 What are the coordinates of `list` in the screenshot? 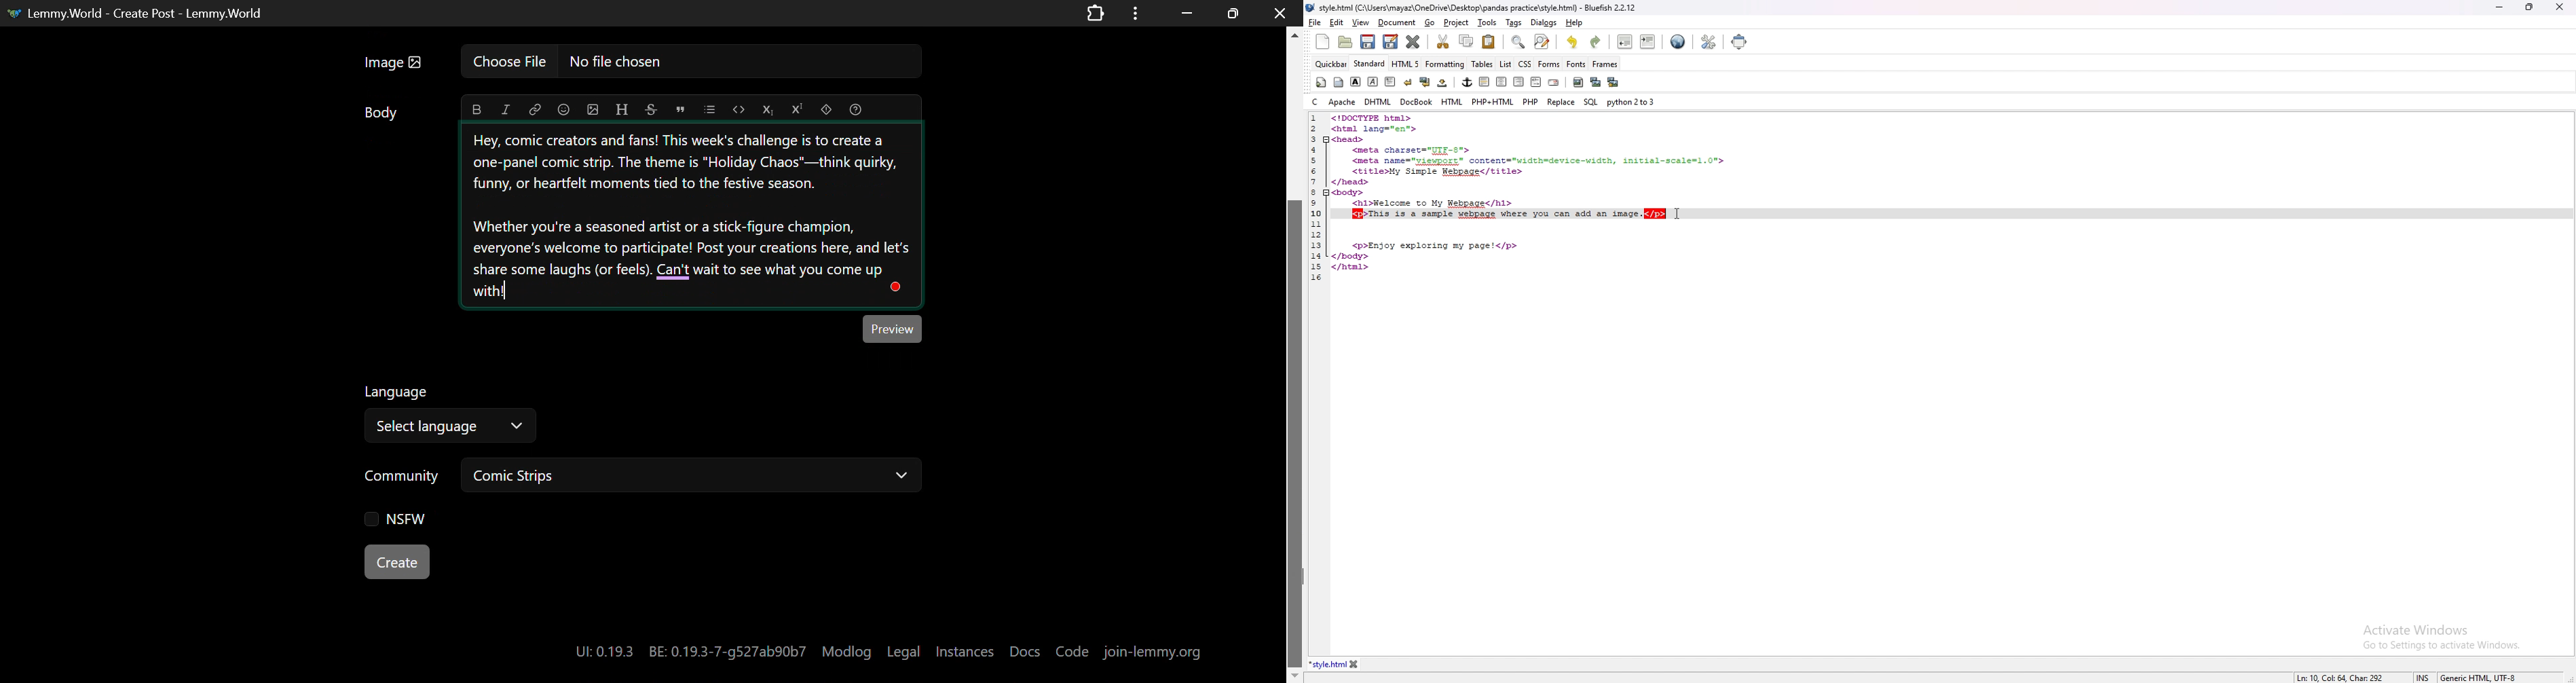 It's located at (708, 109).